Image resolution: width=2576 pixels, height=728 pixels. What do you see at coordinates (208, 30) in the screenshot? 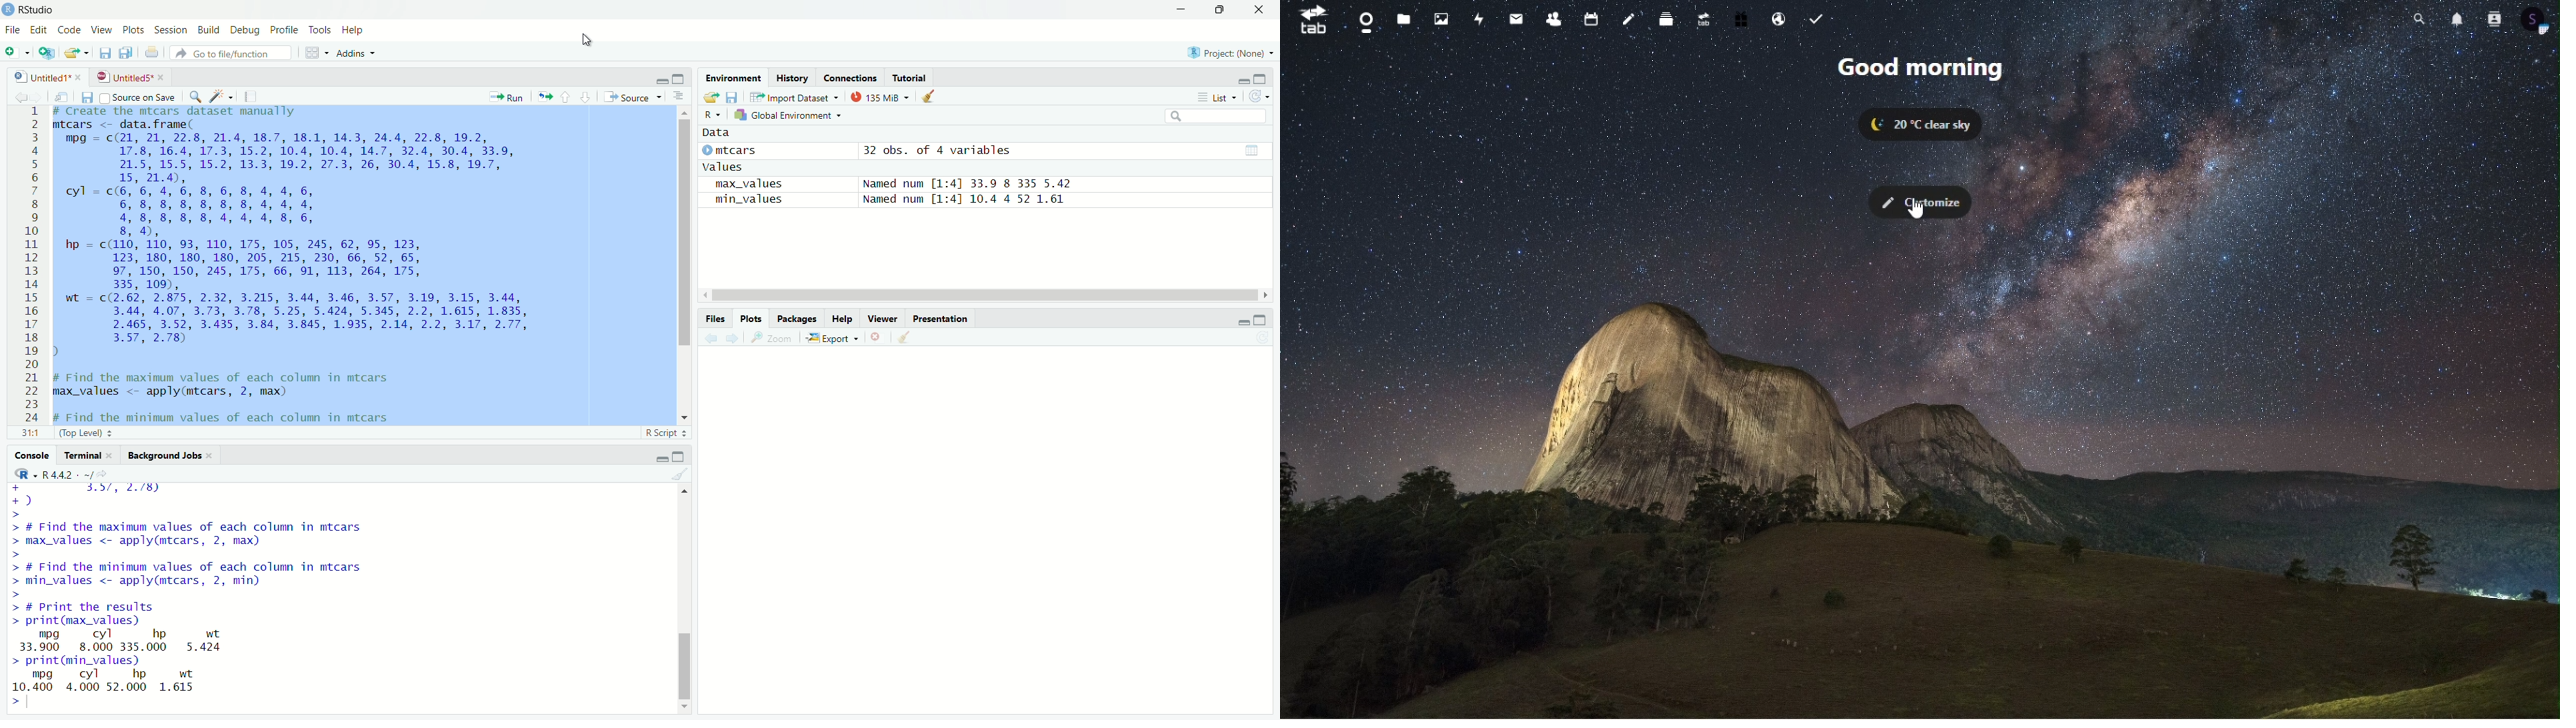
I see `Build` at bounding box center [208, 30].